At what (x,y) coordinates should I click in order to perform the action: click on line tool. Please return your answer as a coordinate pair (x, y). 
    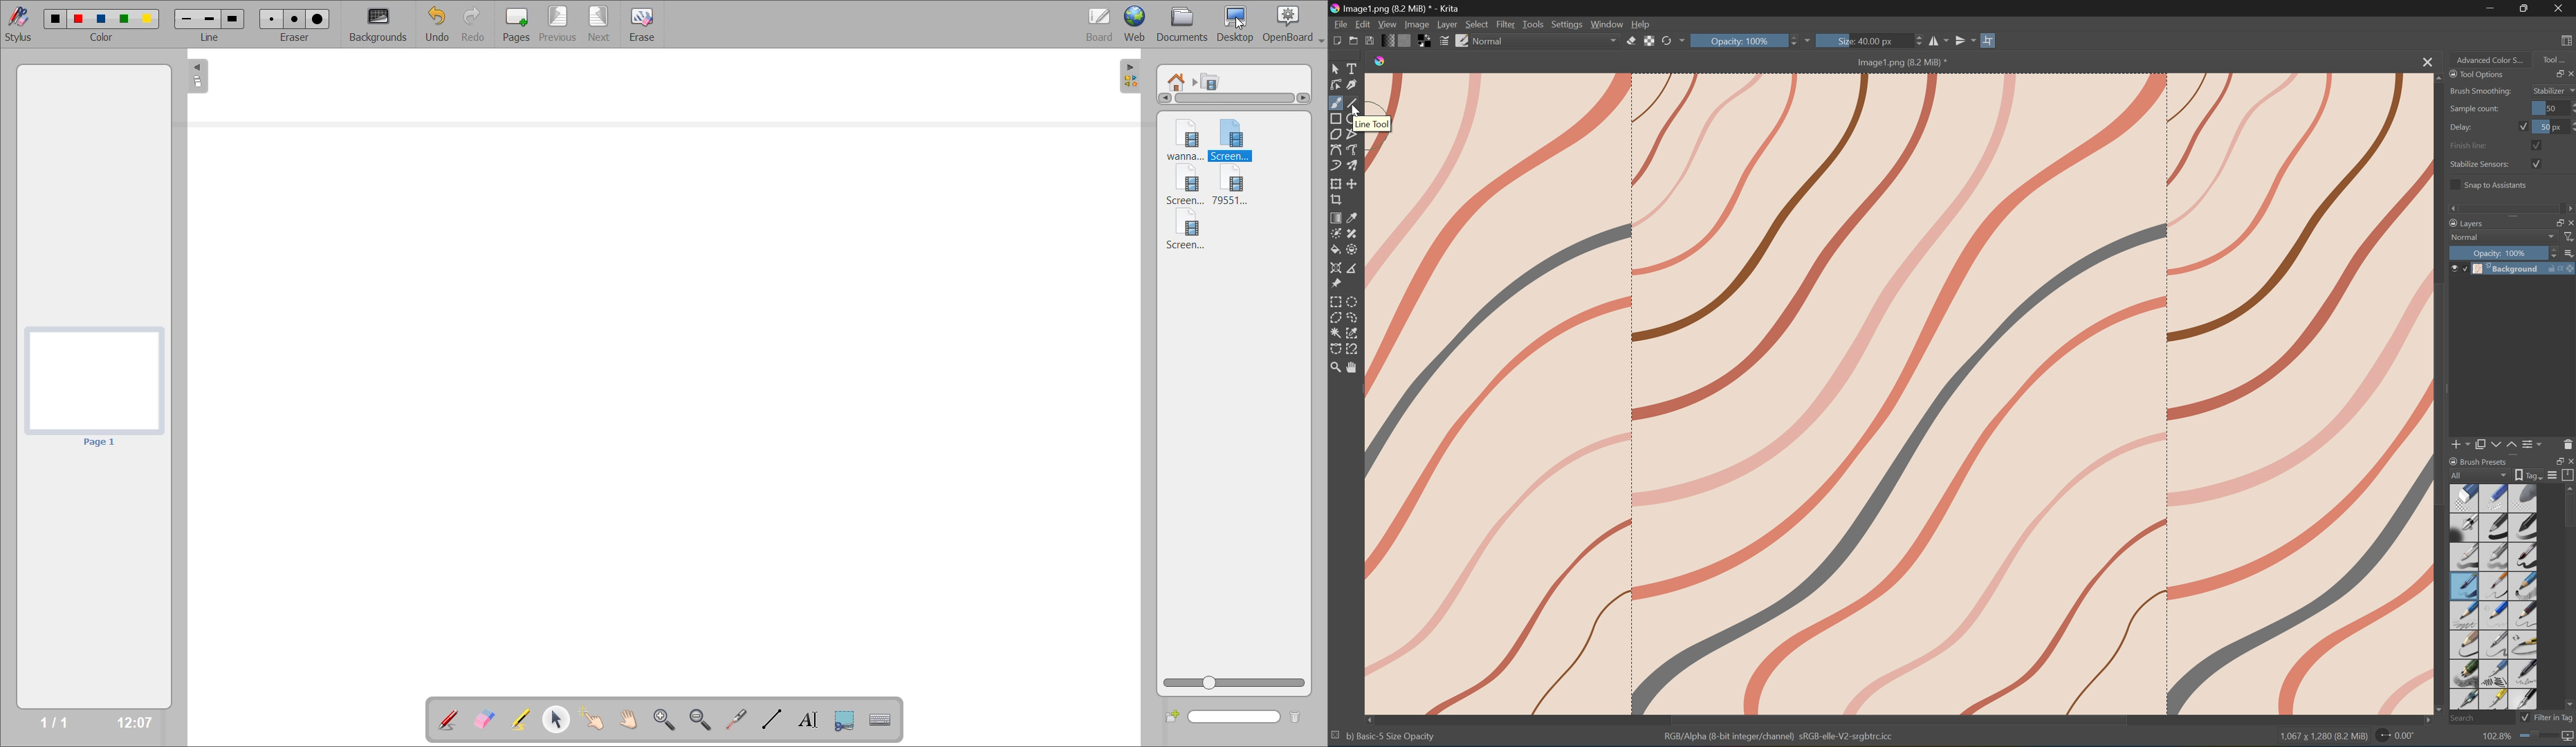
    Looking at the image, I should click on (1380, 123).